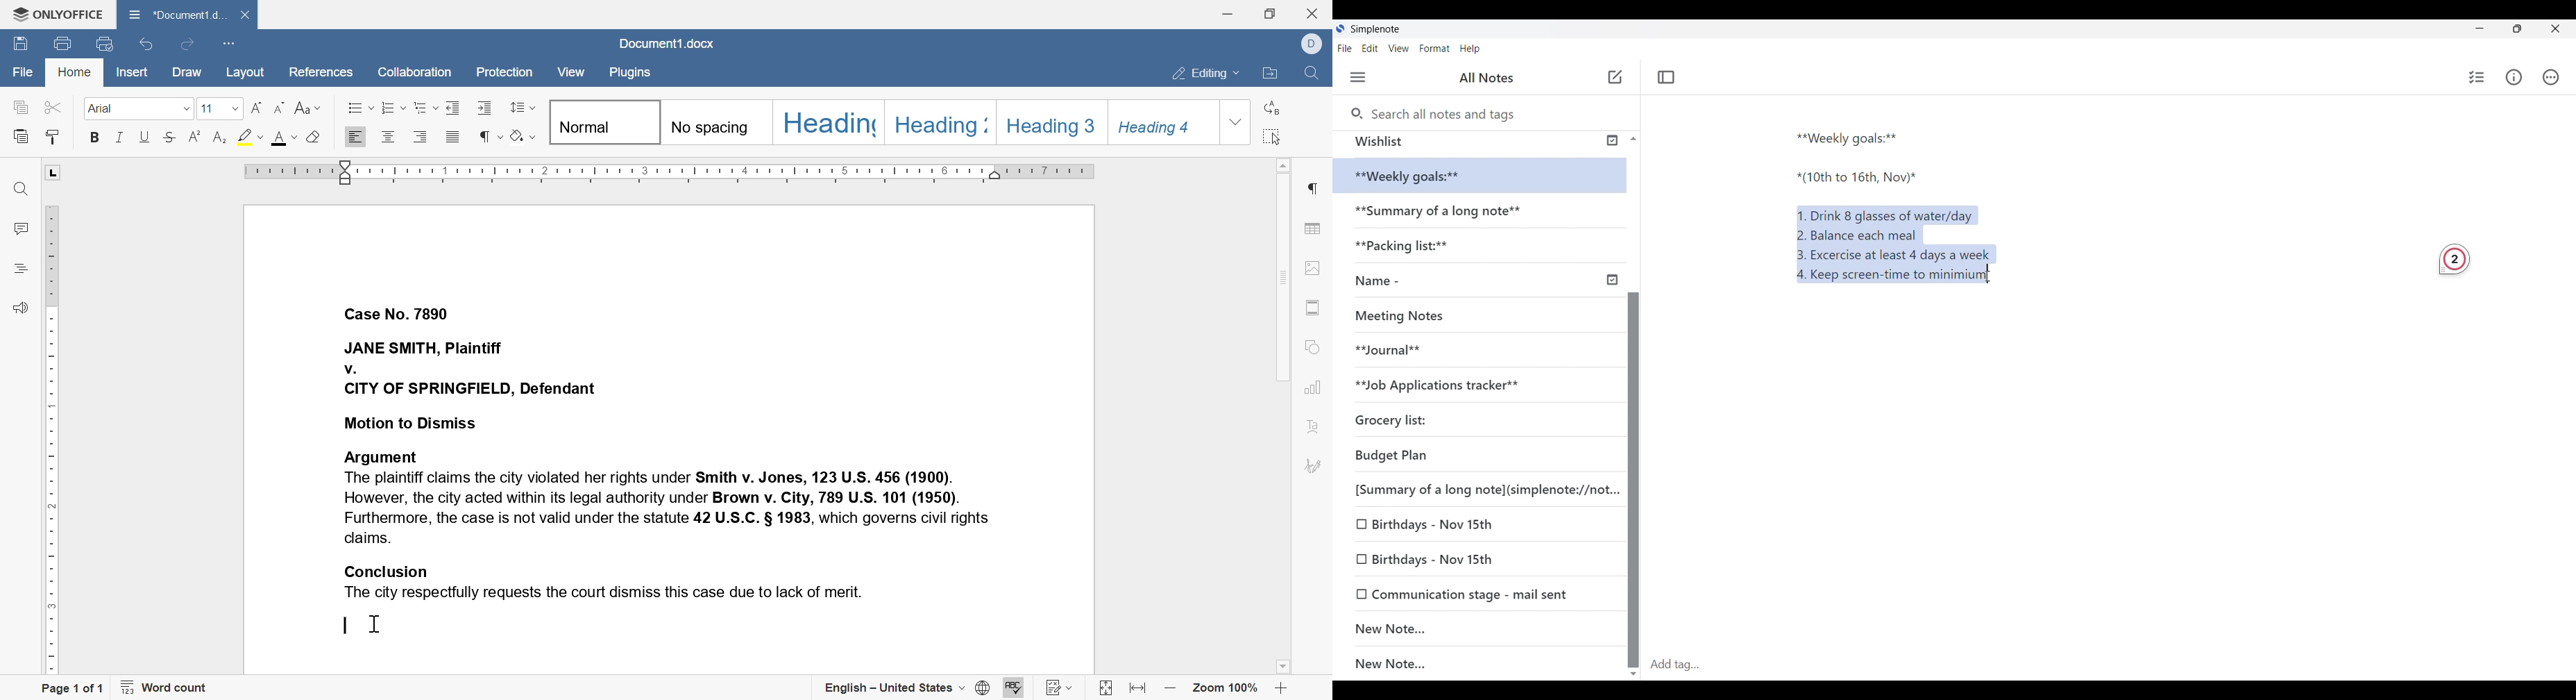  Describe the element at coordinates (504, 72) in the screenshot. I see `protection` at that location.